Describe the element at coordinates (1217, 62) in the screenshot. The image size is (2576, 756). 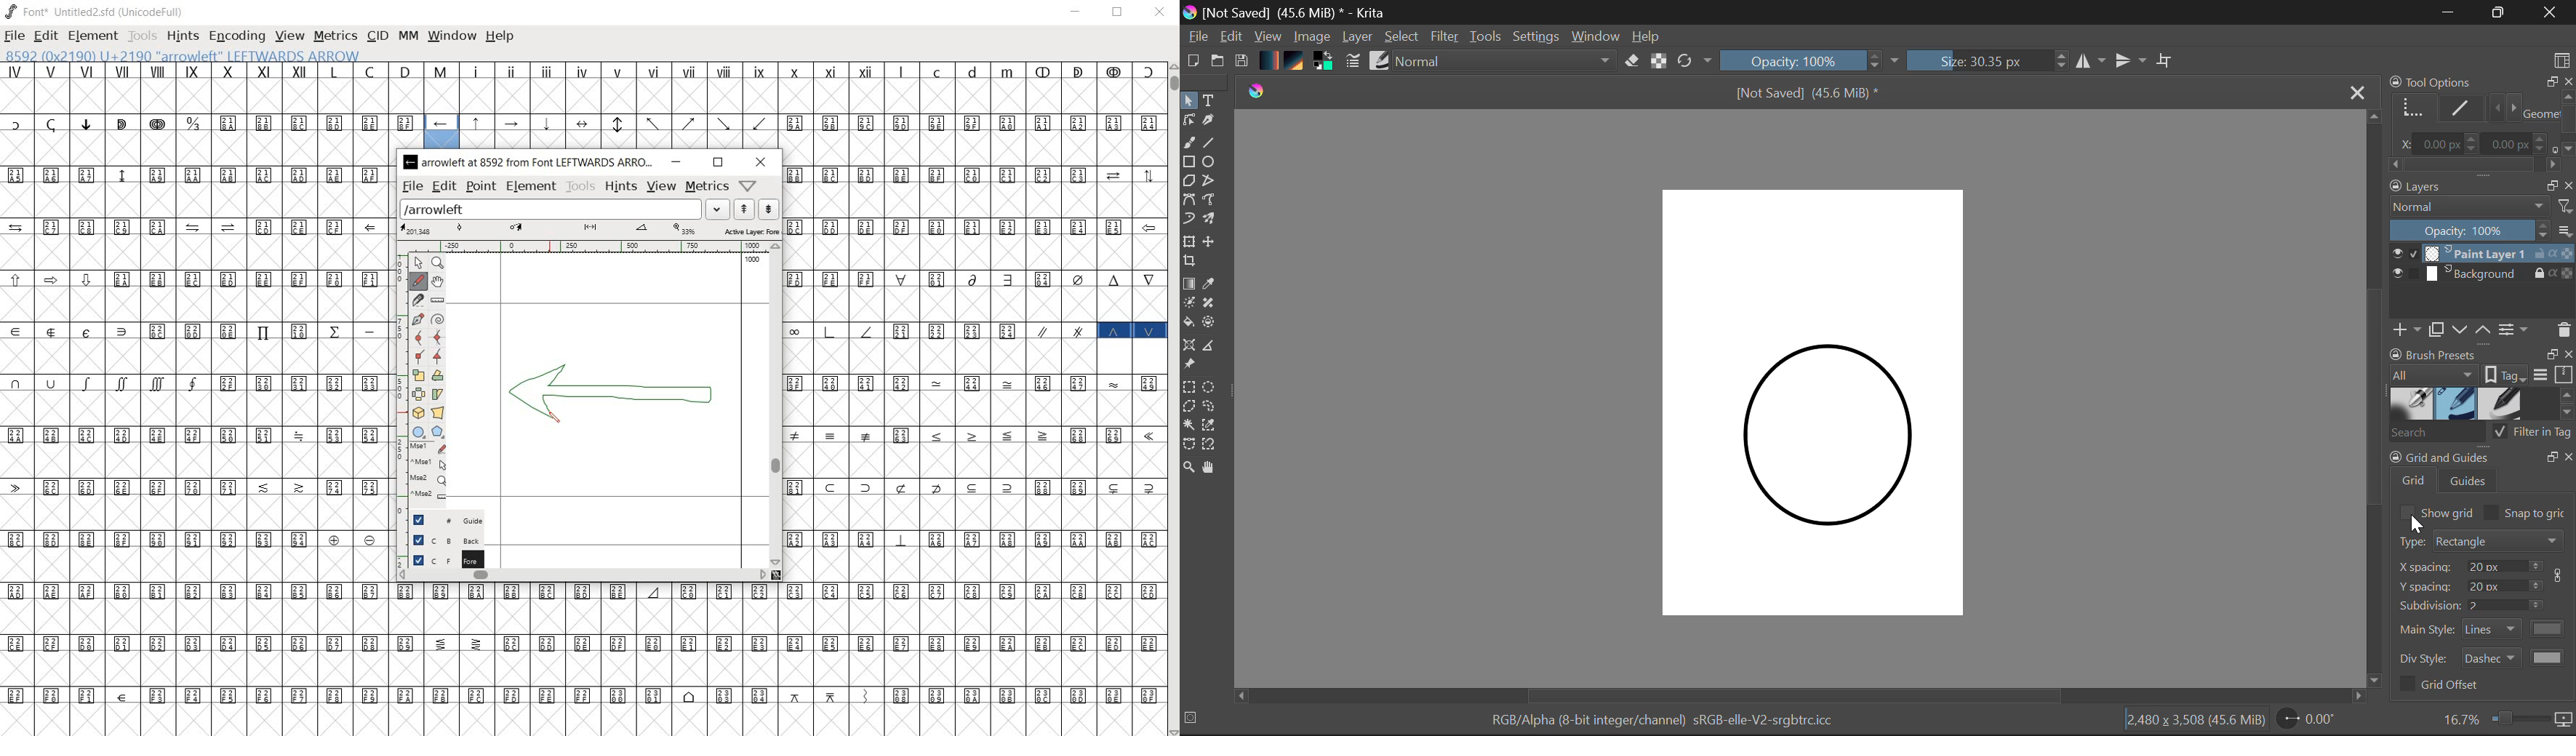
I see `Open` at that location.